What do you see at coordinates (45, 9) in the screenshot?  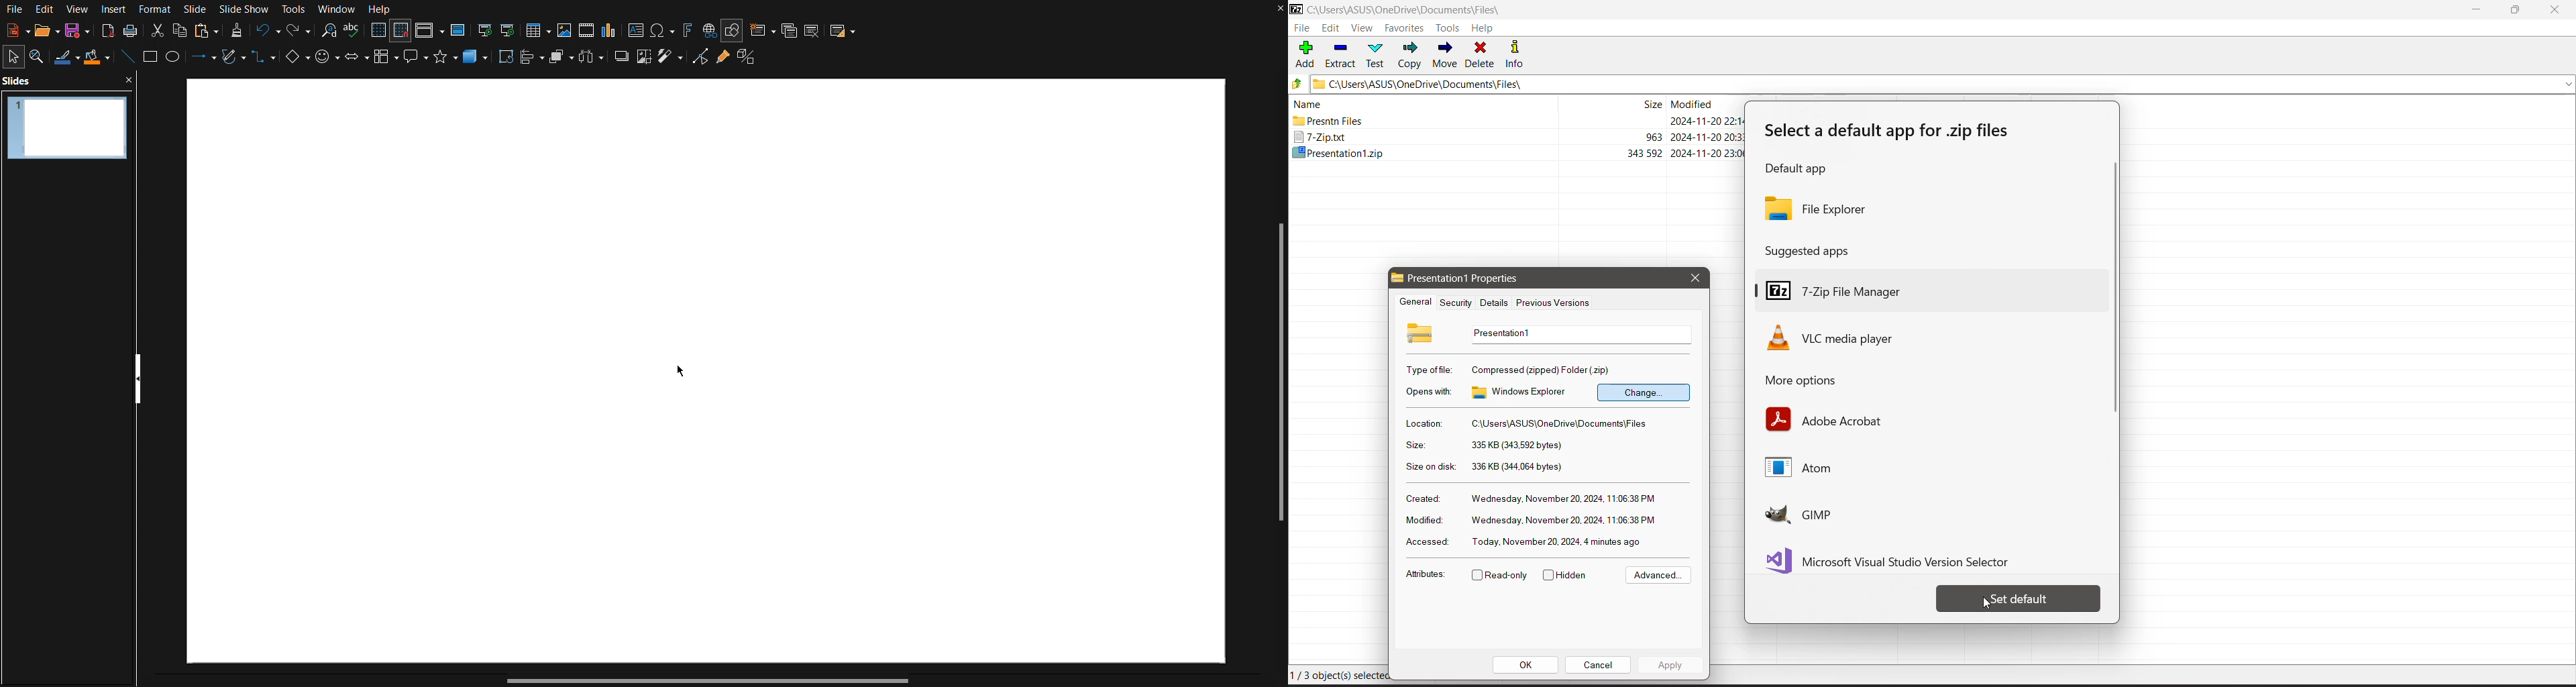 I see `Edit` at bounding box center [45, 9].